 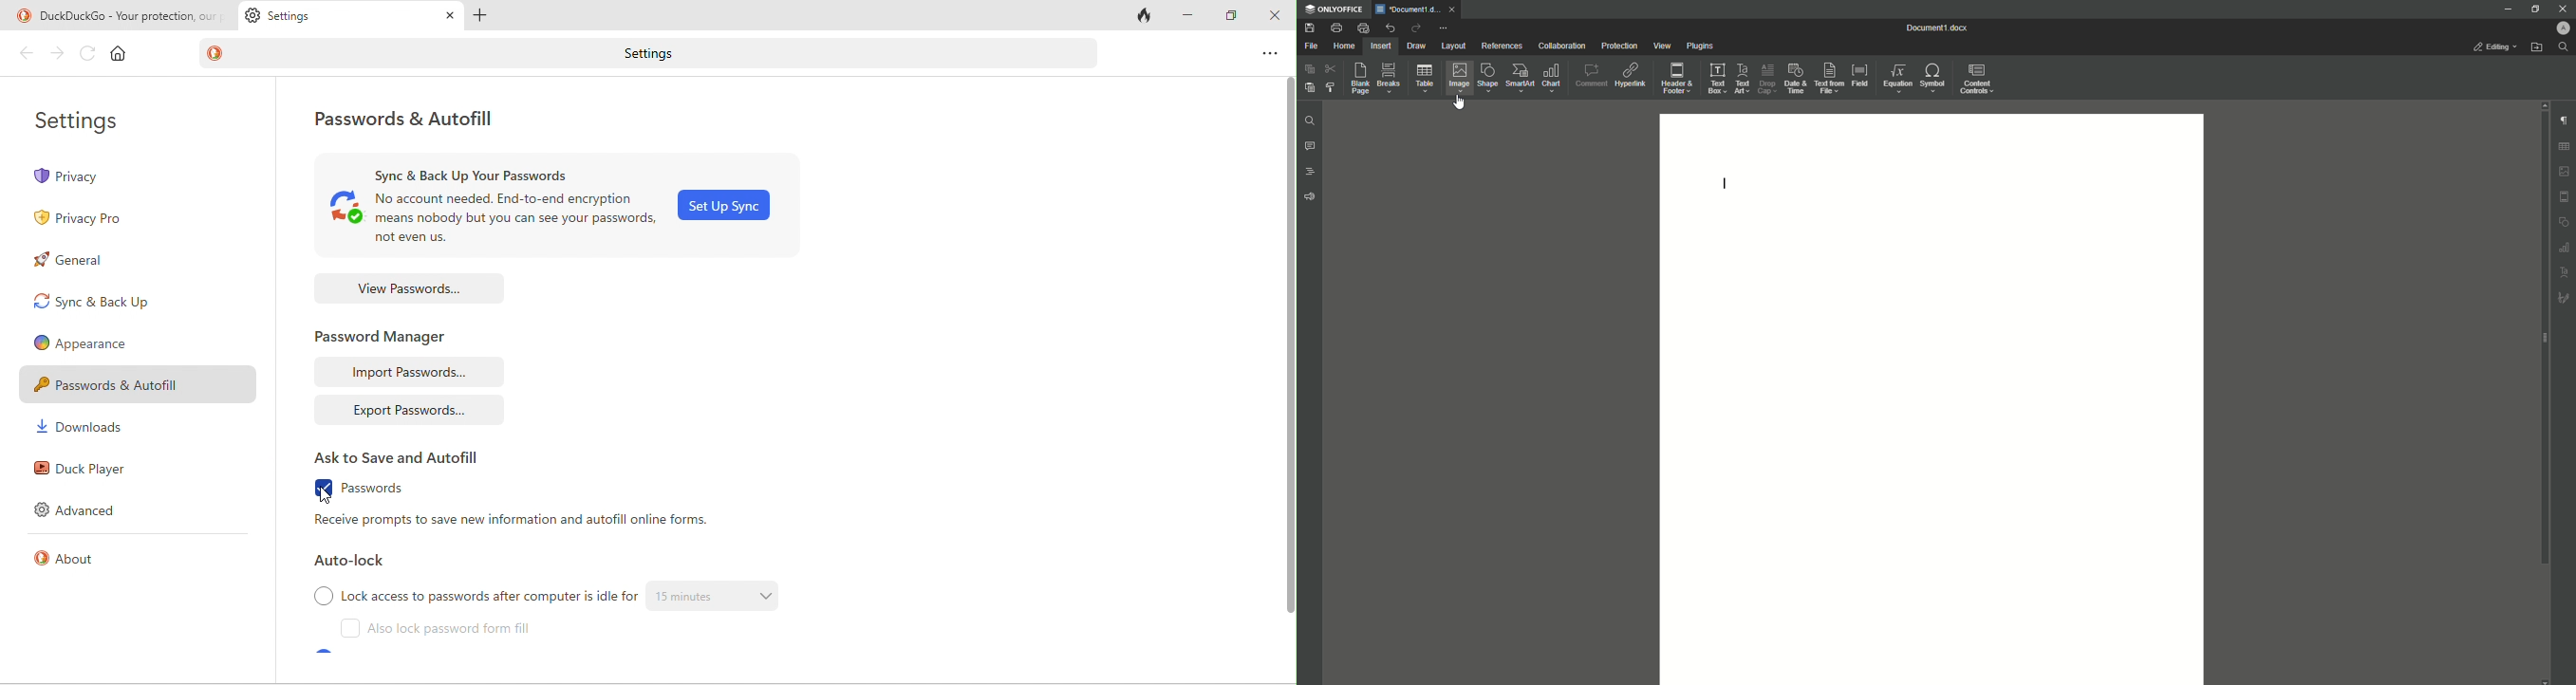 What do you see at coordinates (1417, 47) in the screenshot?
I see `Draw` at bounding box center [1417, 47].